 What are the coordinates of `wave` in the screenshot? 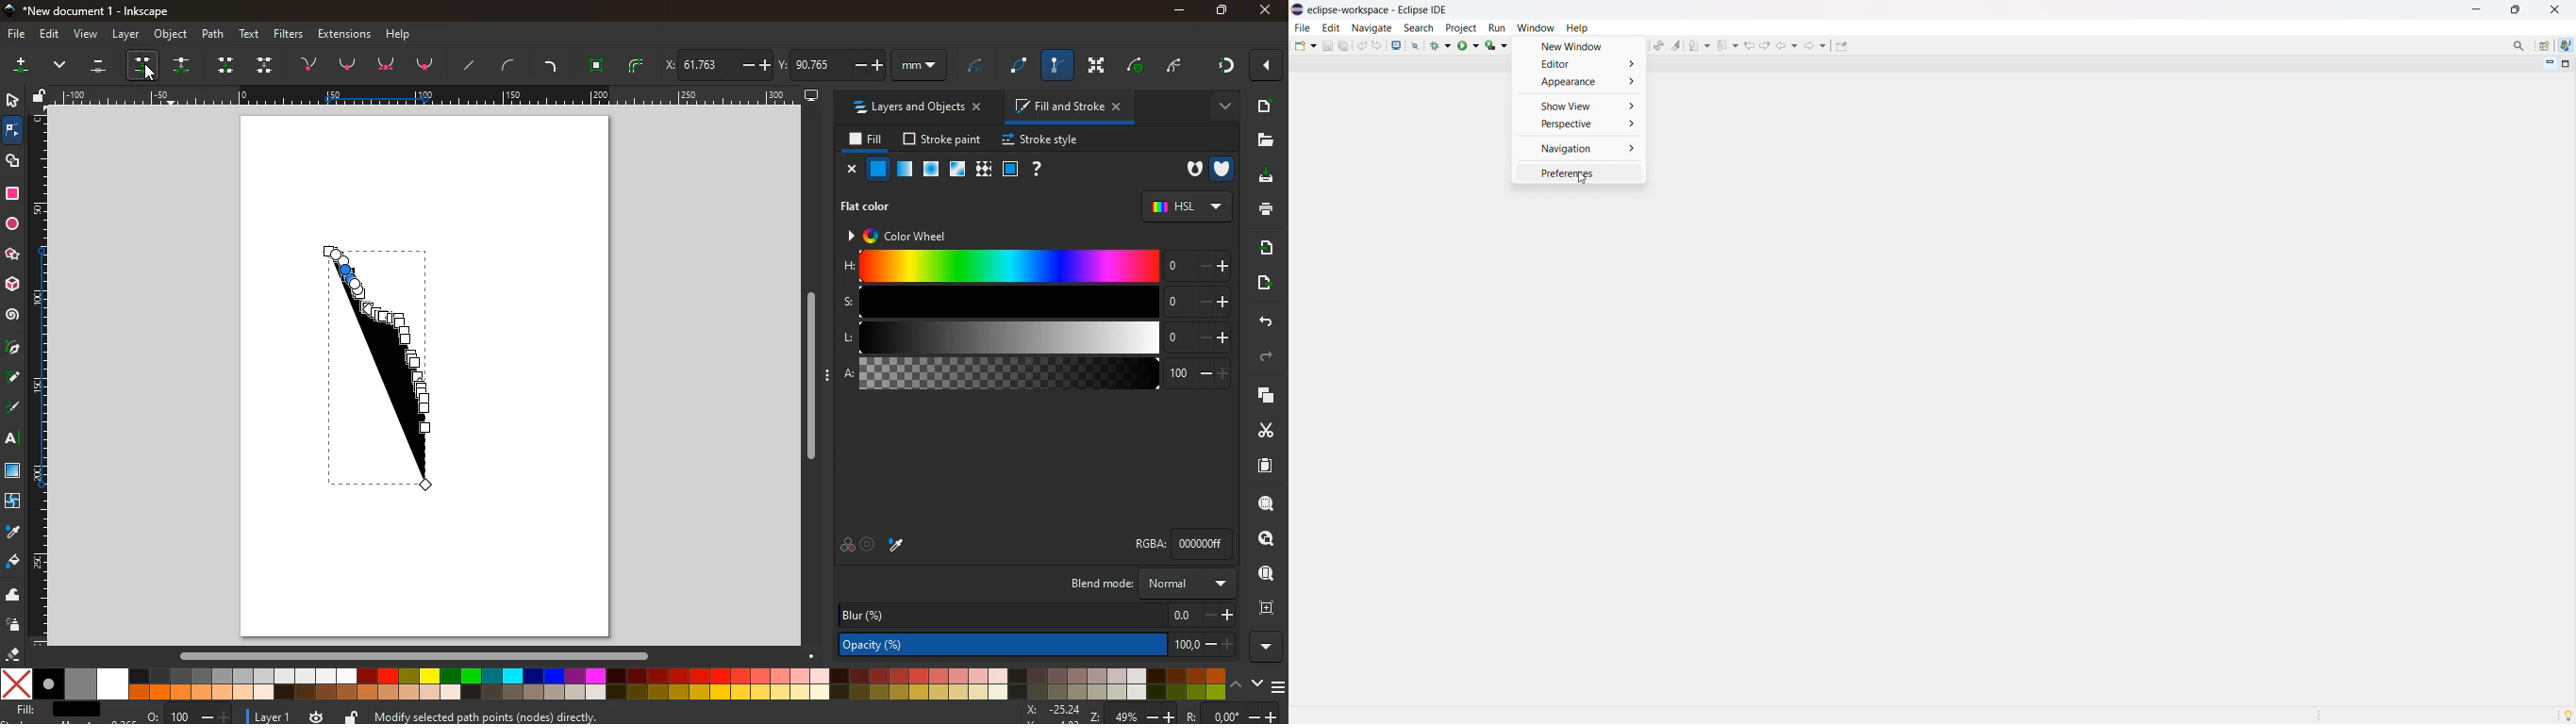 It's located at (14, 594).